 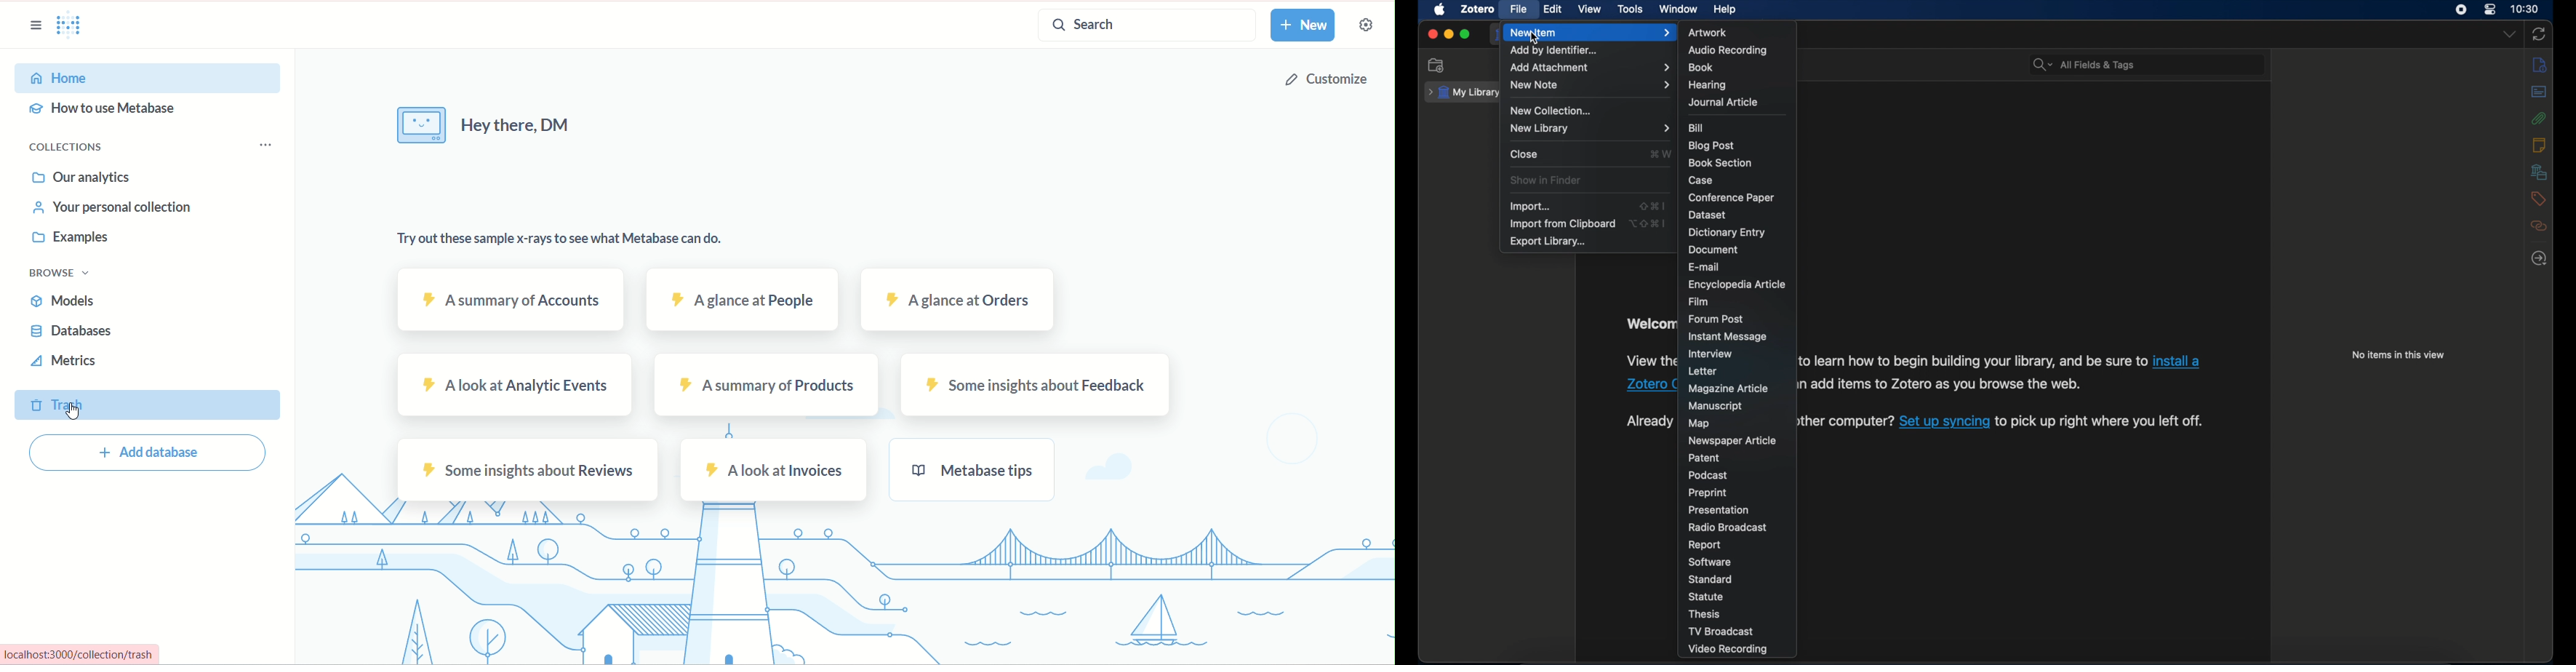 I want to click on cursor, so click(x=1534, y=38).